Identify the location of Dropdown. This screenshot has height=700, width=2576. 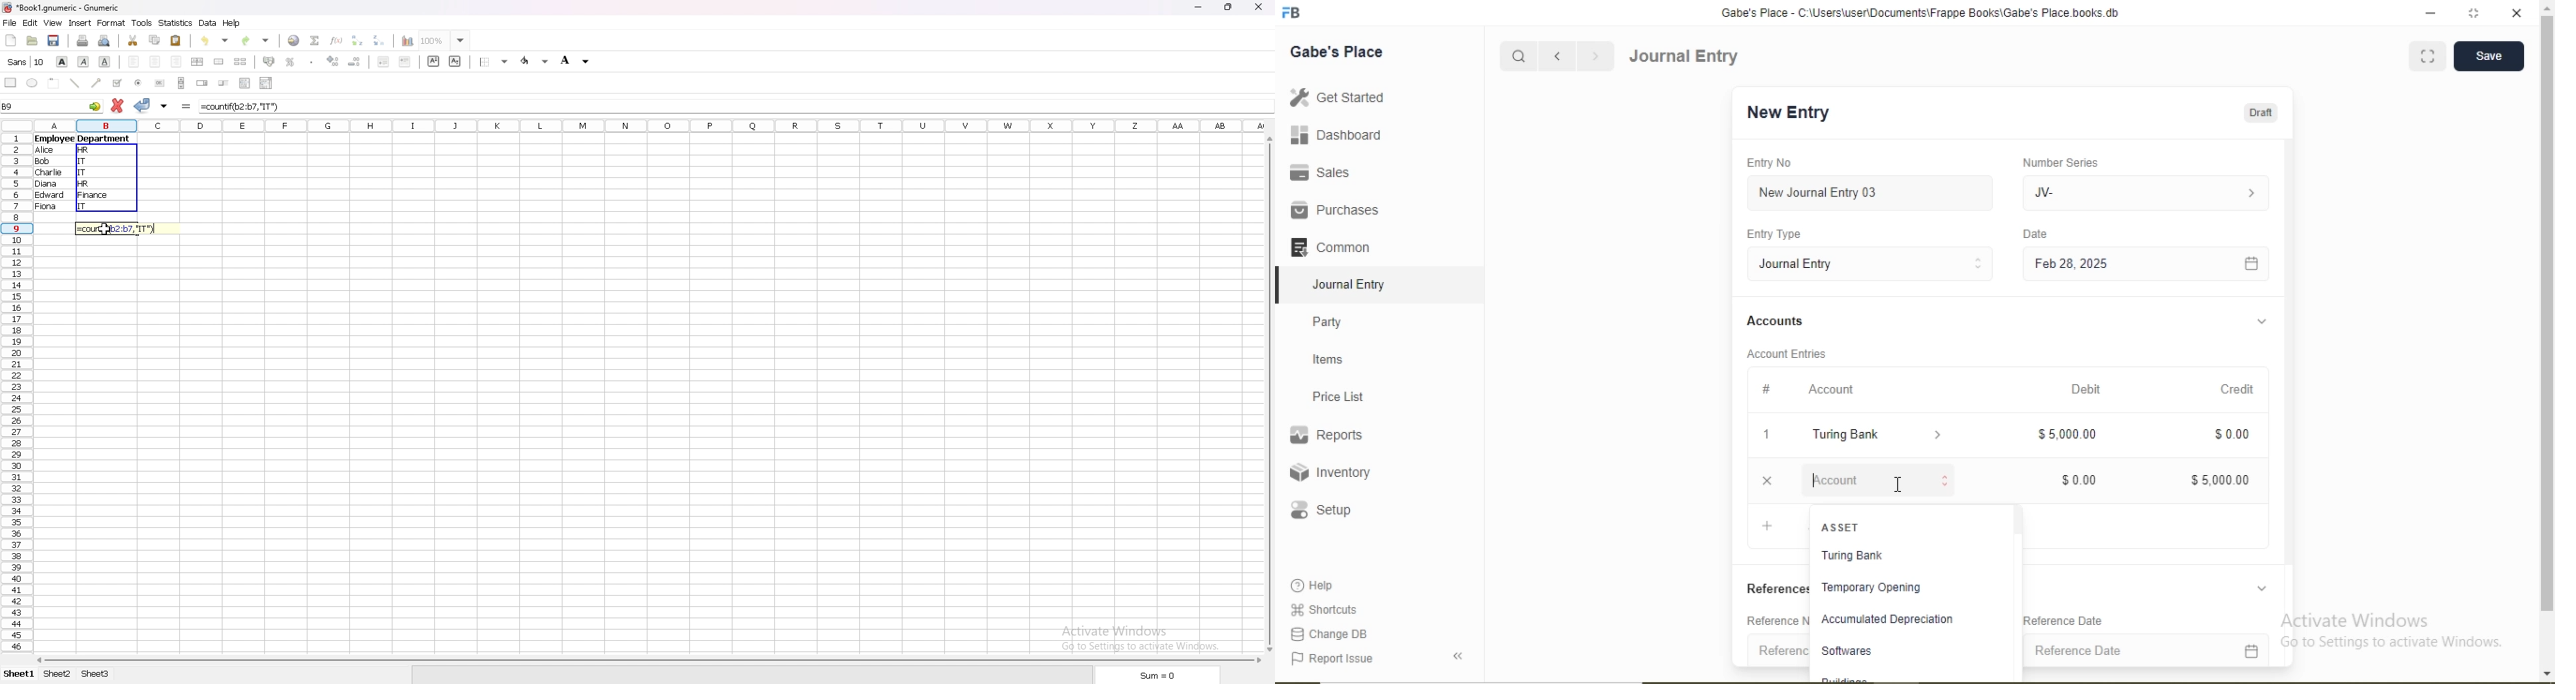
(2259, 588).